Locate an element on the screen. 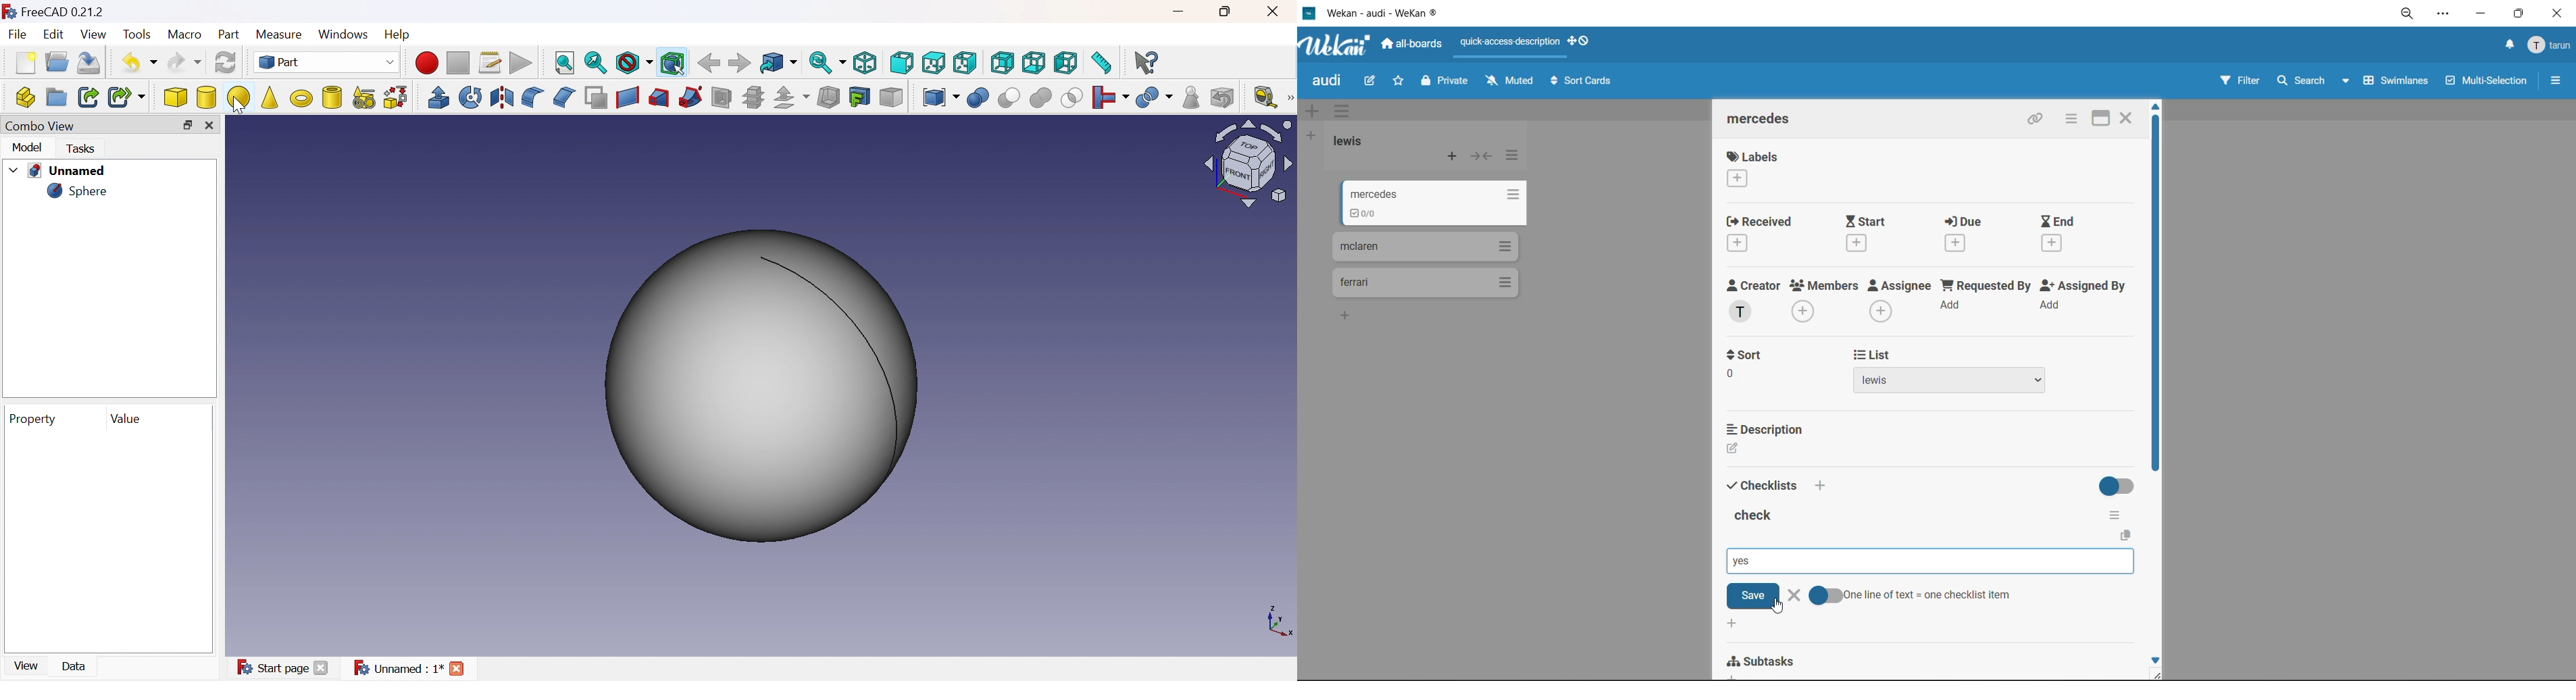 This screenshot has width=2576, height=700. Viewing angle is located at coordinates (1248, 166).